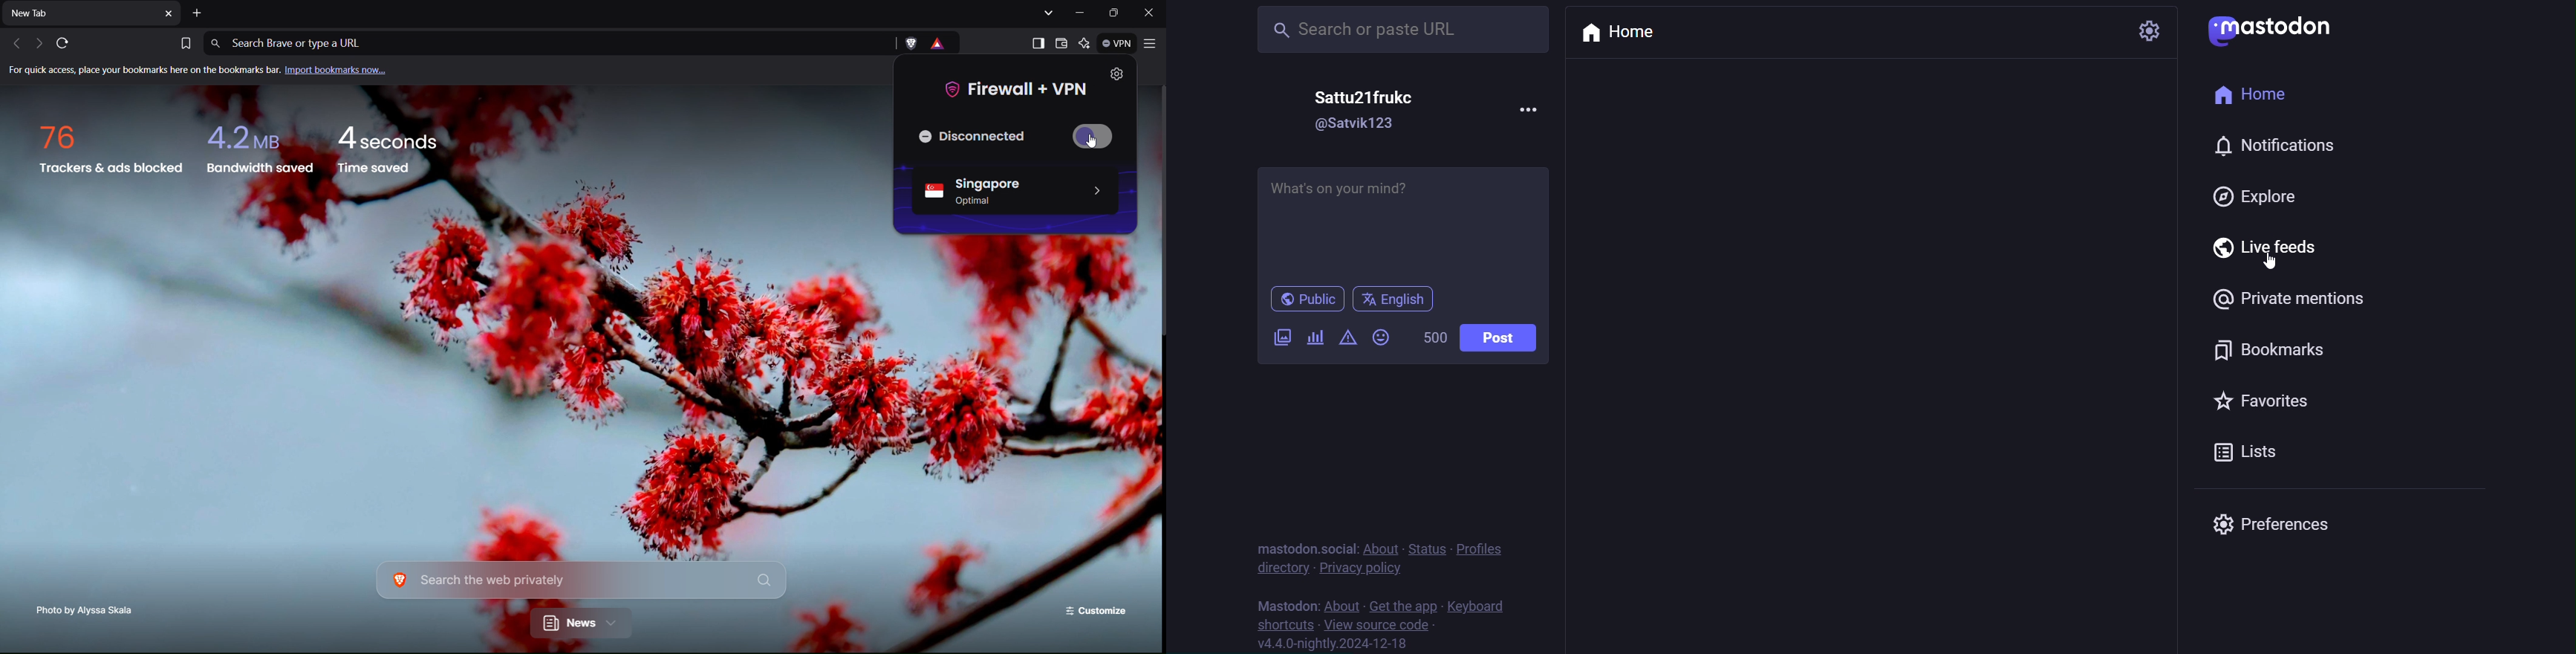  I want to click on source code, so click(1376, 624).